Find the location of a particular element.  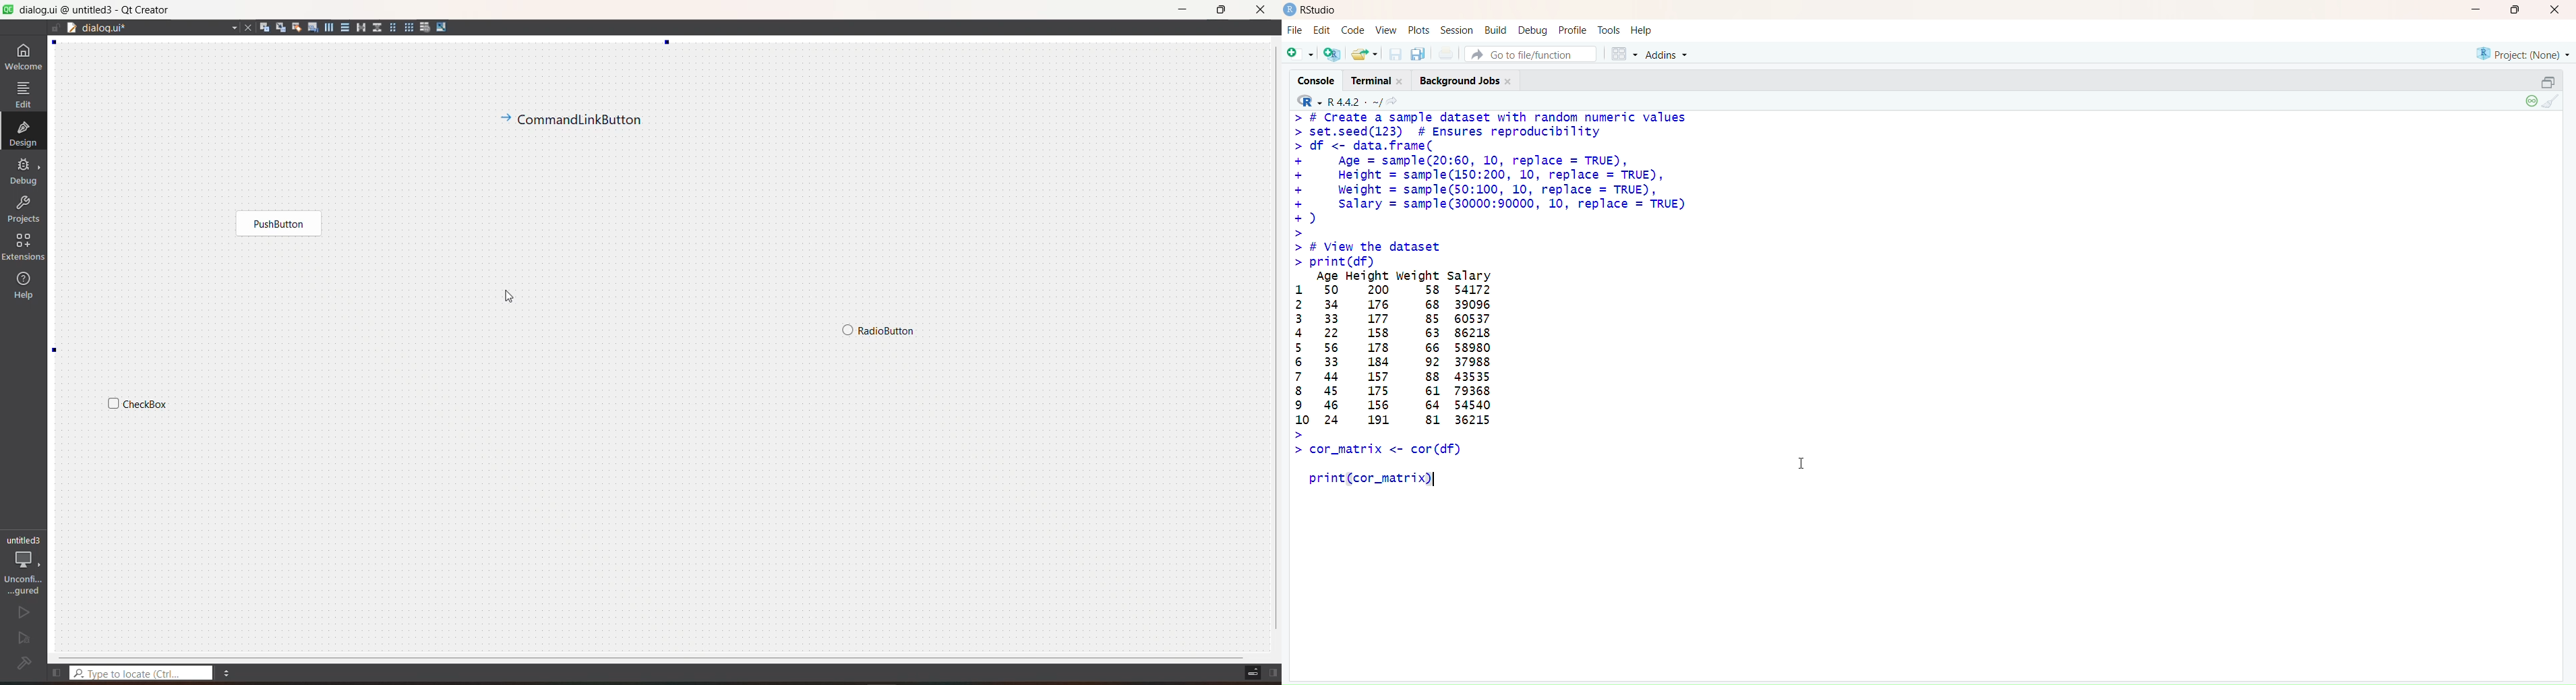

Create a project is located at coordinates (1330, 53).